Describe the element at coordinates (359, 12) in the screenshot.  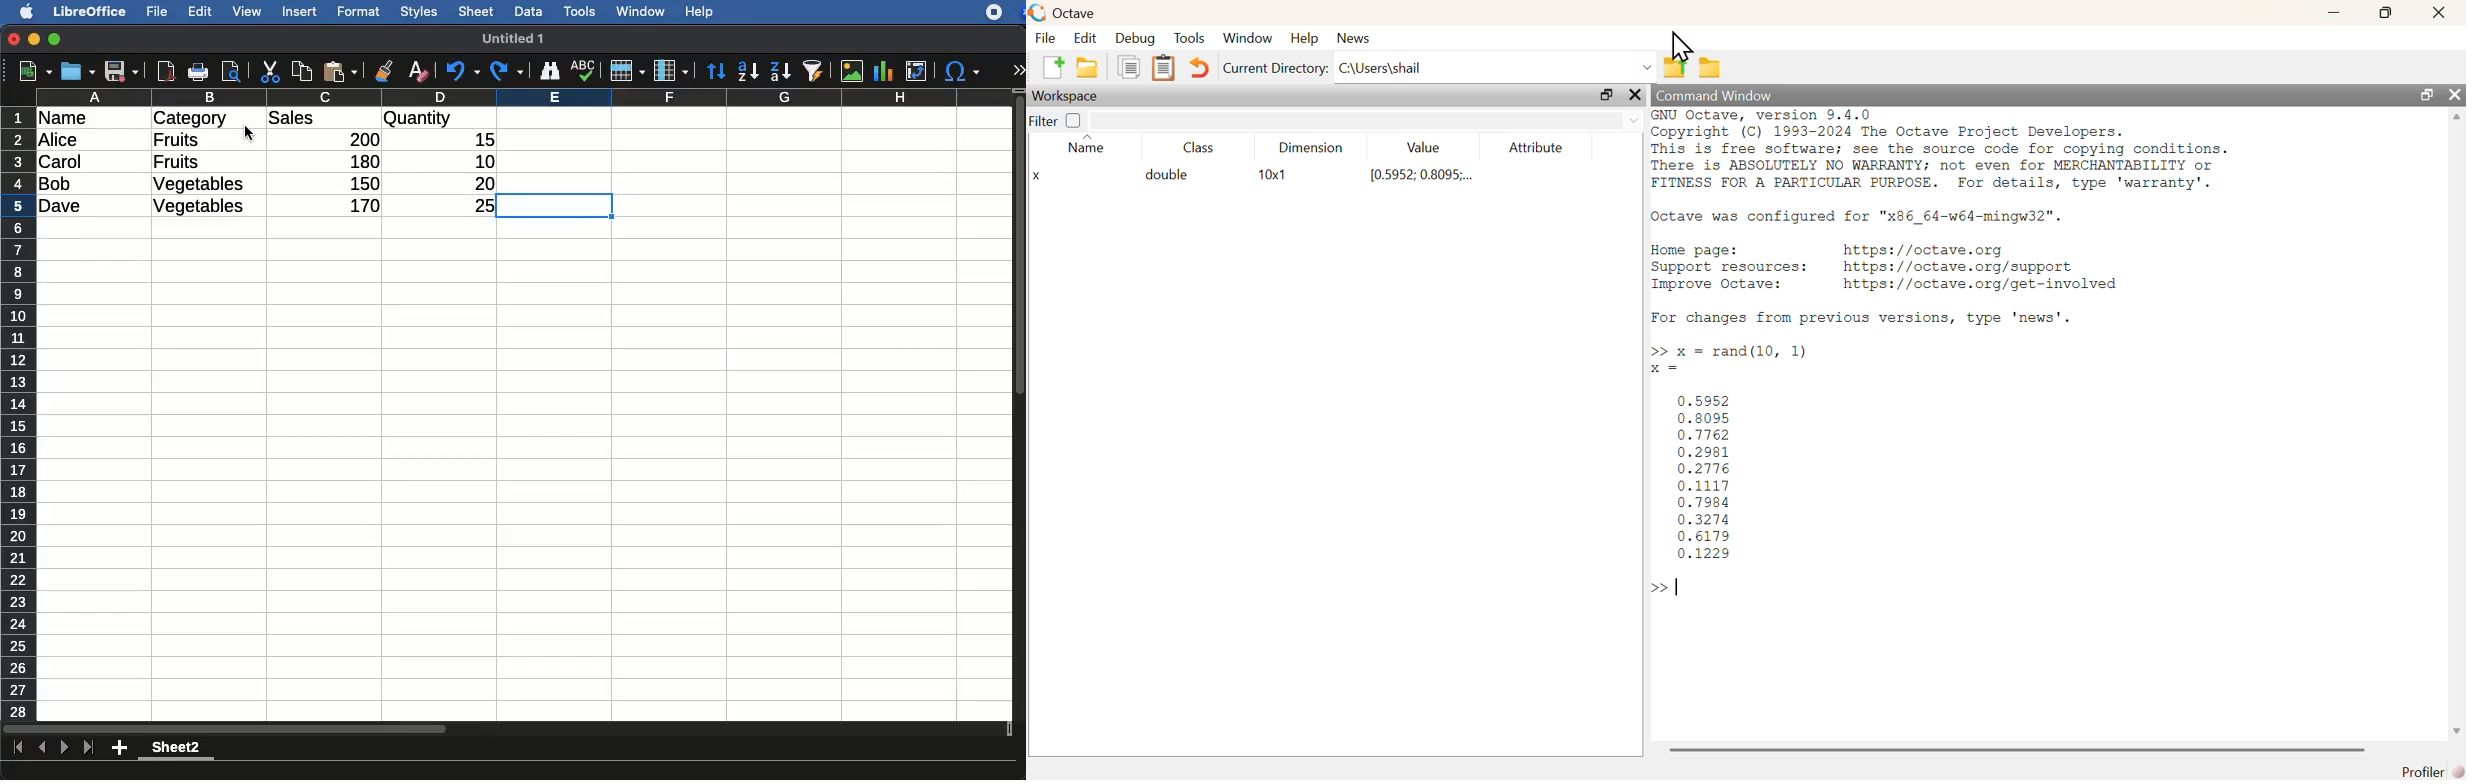
I see `format` at that location.